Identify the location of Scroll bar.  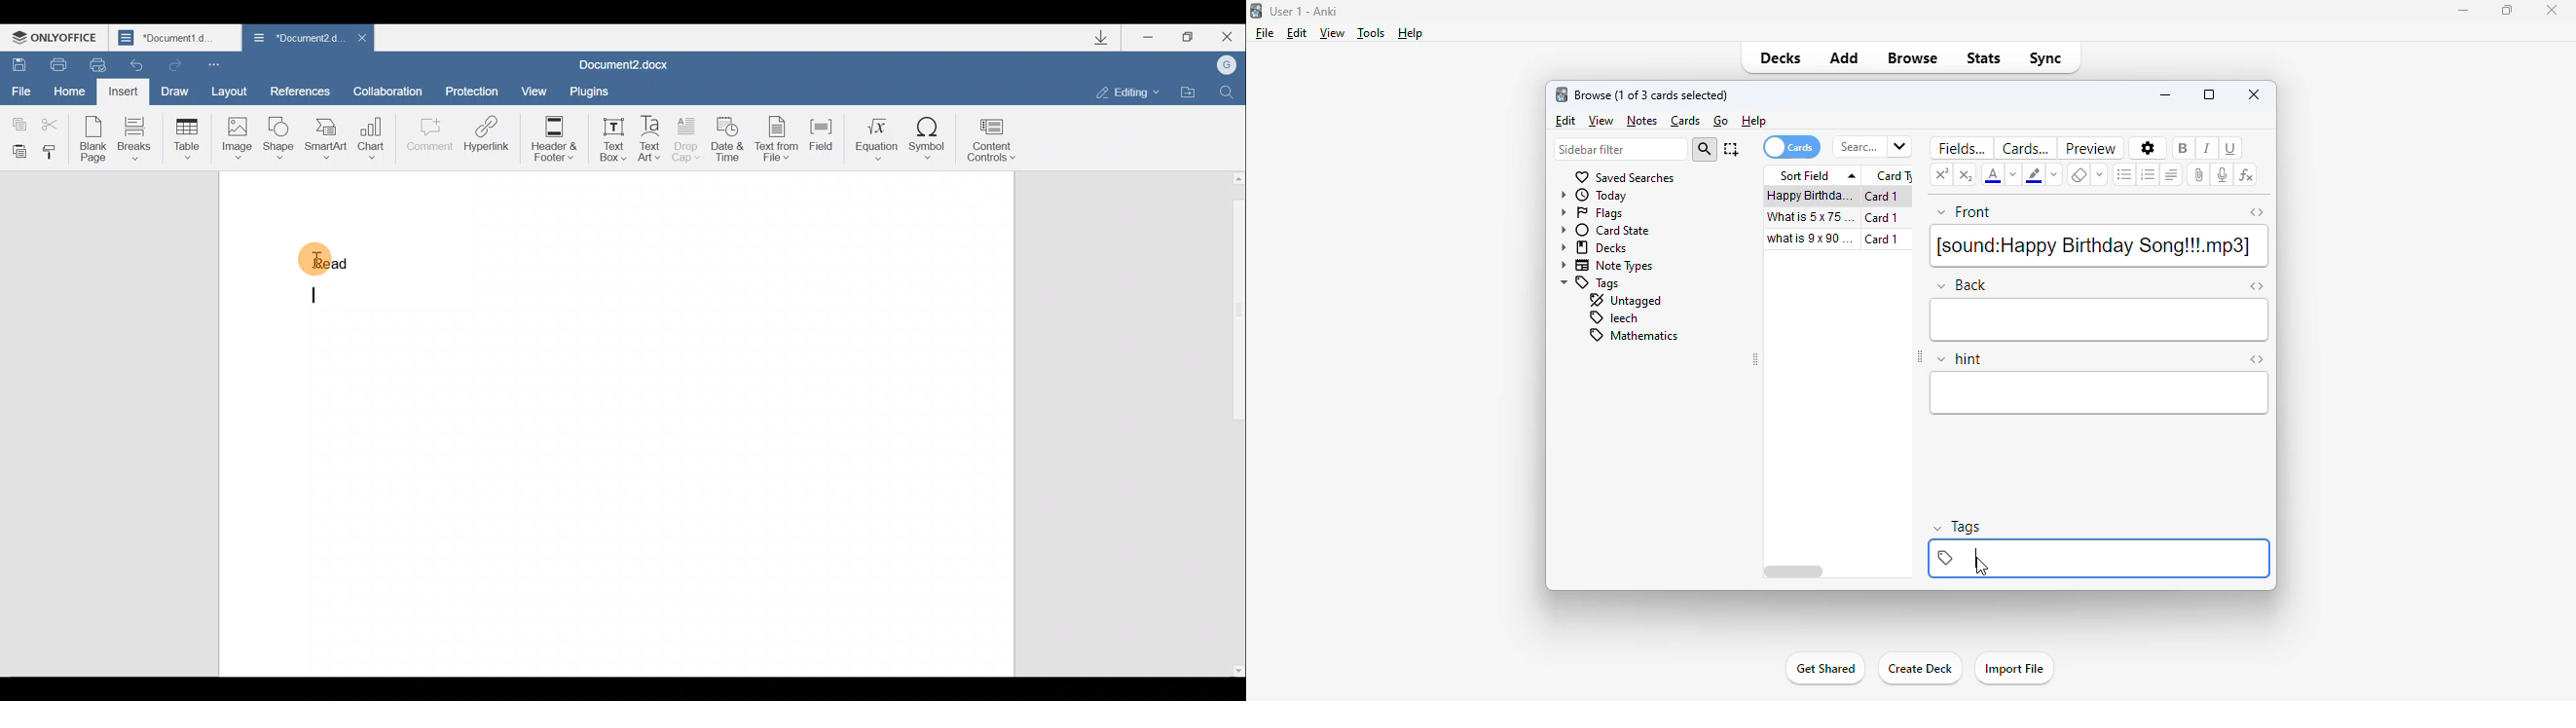
(1235, 423).